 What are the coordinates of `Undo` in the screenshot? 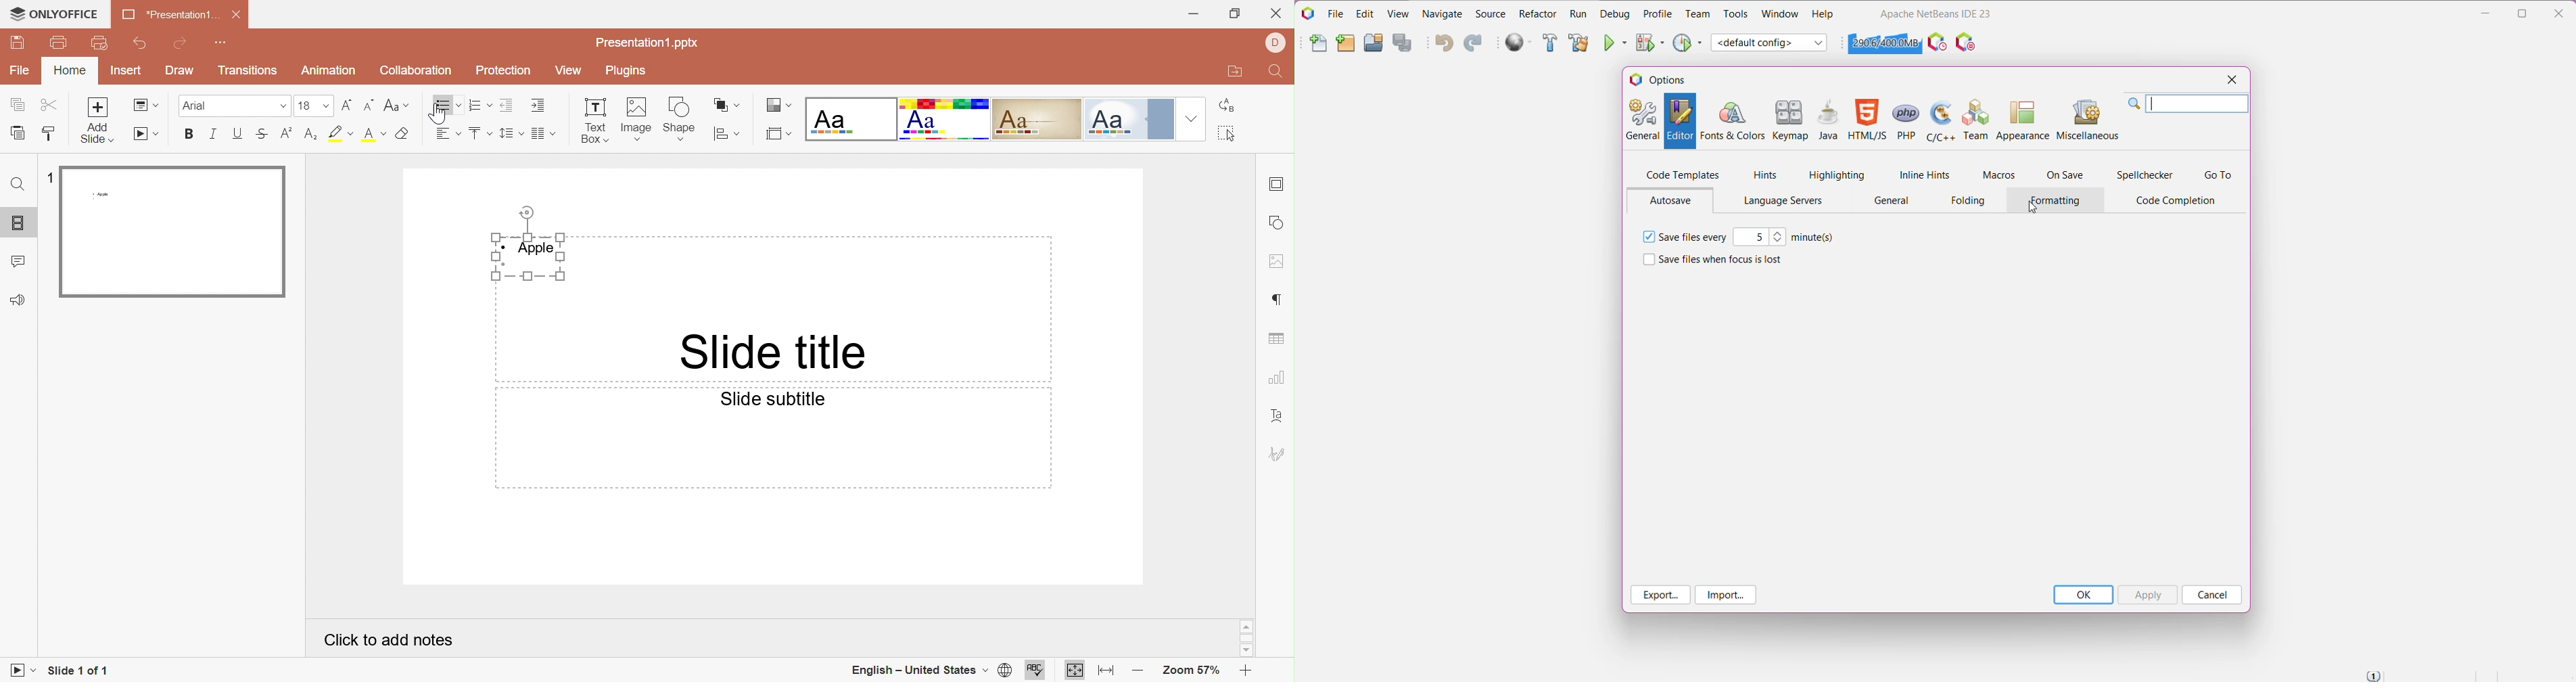 It's located at (141, 45).